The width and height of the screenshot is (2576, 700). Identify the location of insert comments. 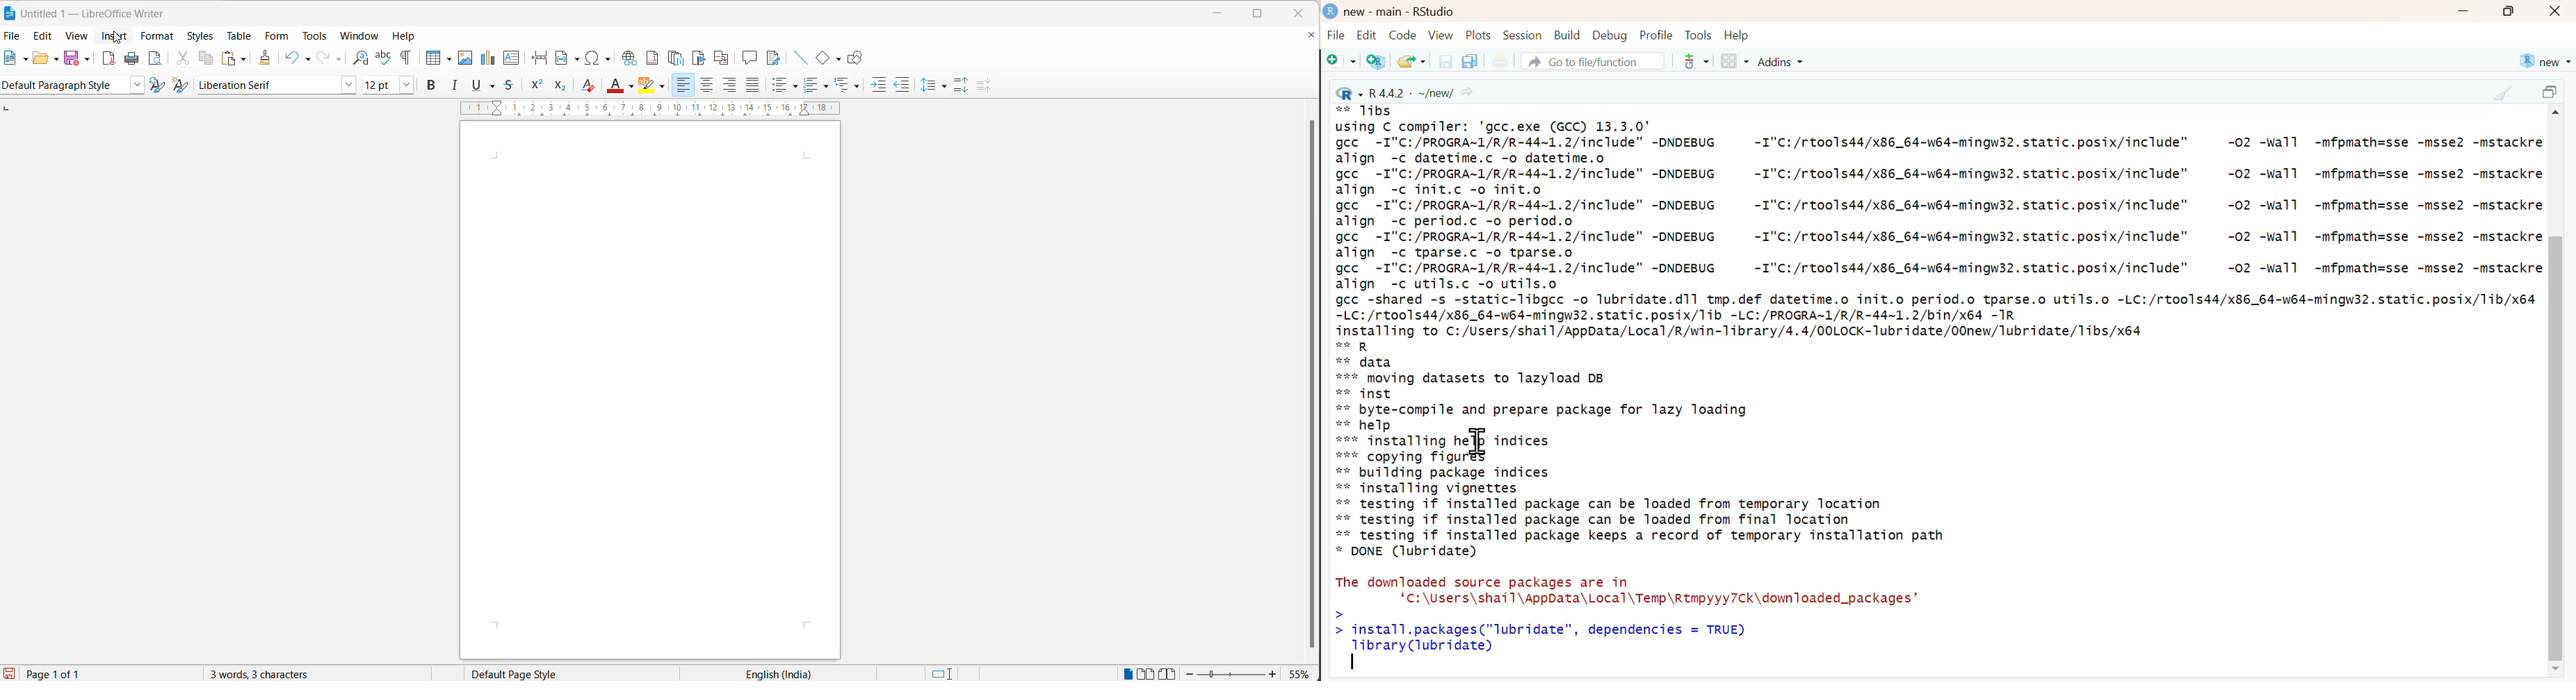
(750, 56).